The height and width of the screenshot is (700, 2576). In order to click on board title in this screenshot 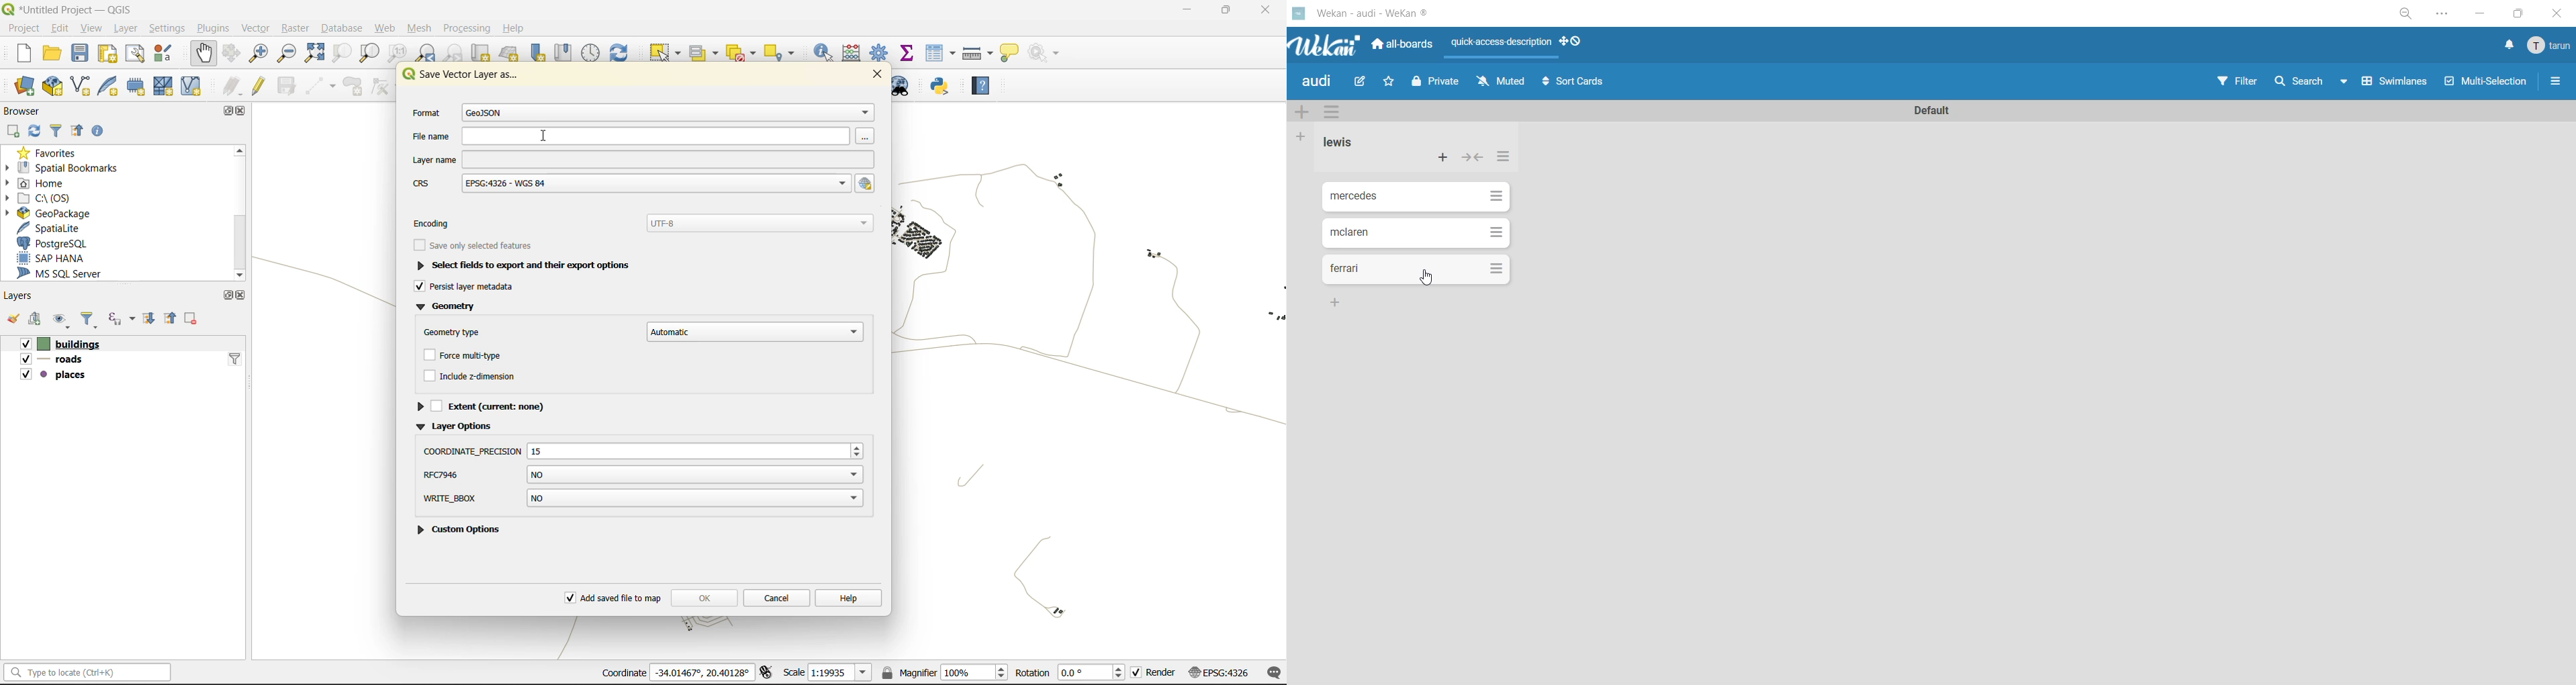, I will do `click(1317, 83)`.